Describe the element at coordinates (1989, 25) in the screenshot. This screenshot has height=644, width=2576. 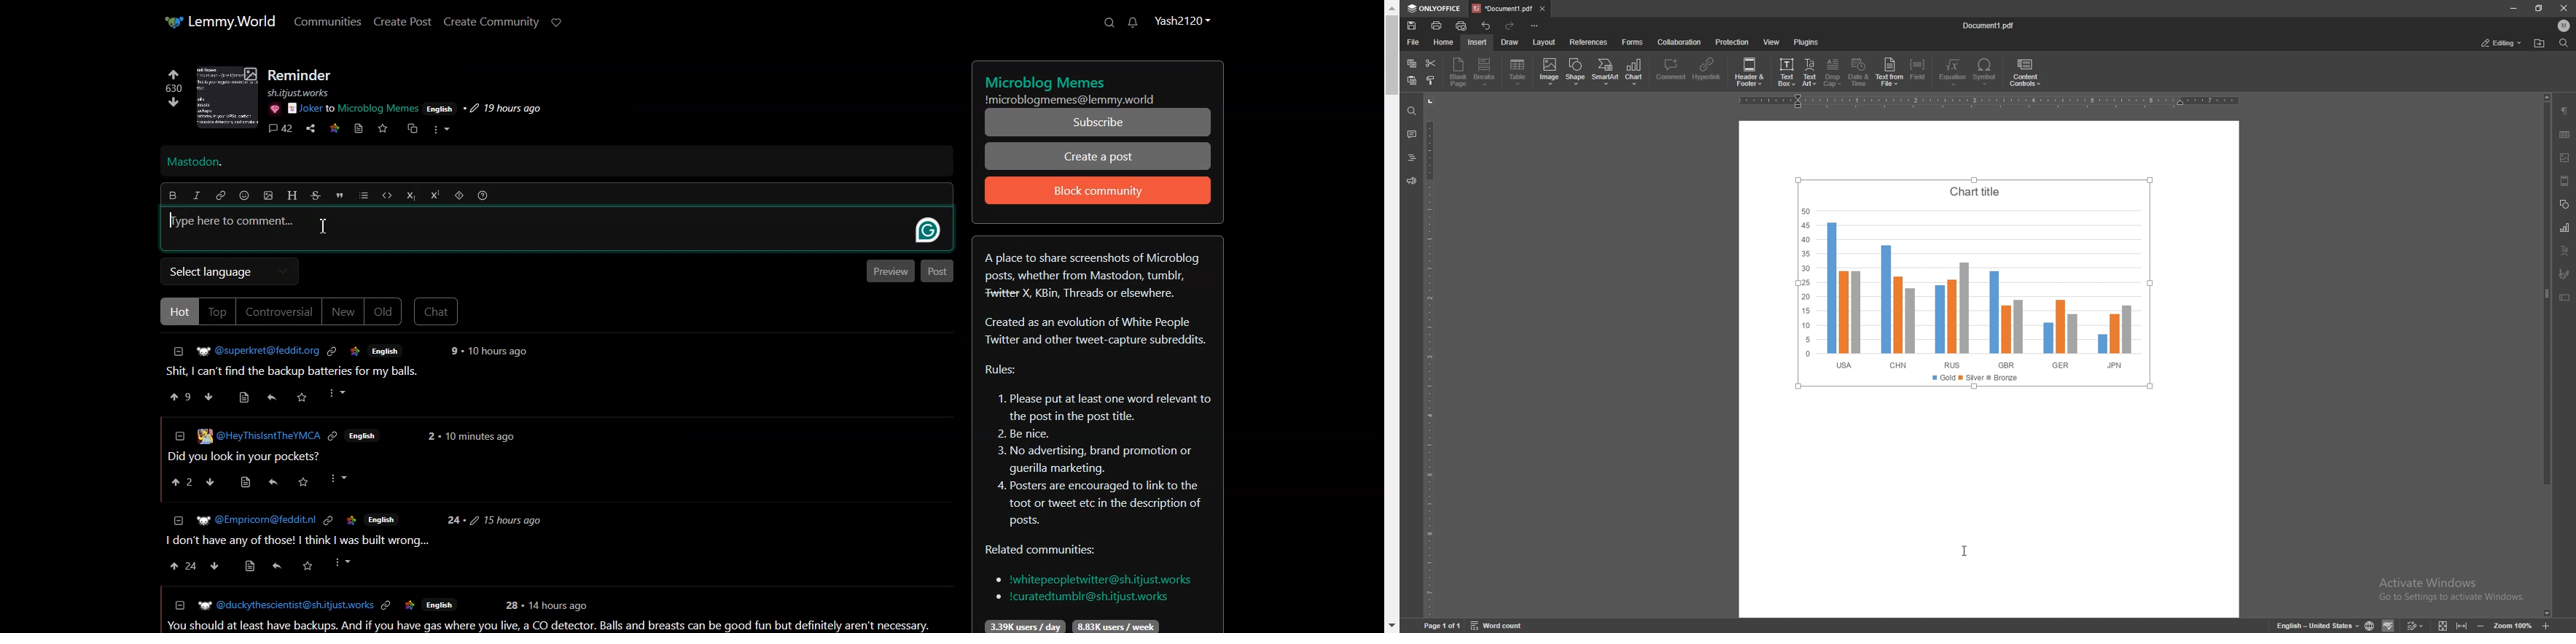
I see `file name` at that location.